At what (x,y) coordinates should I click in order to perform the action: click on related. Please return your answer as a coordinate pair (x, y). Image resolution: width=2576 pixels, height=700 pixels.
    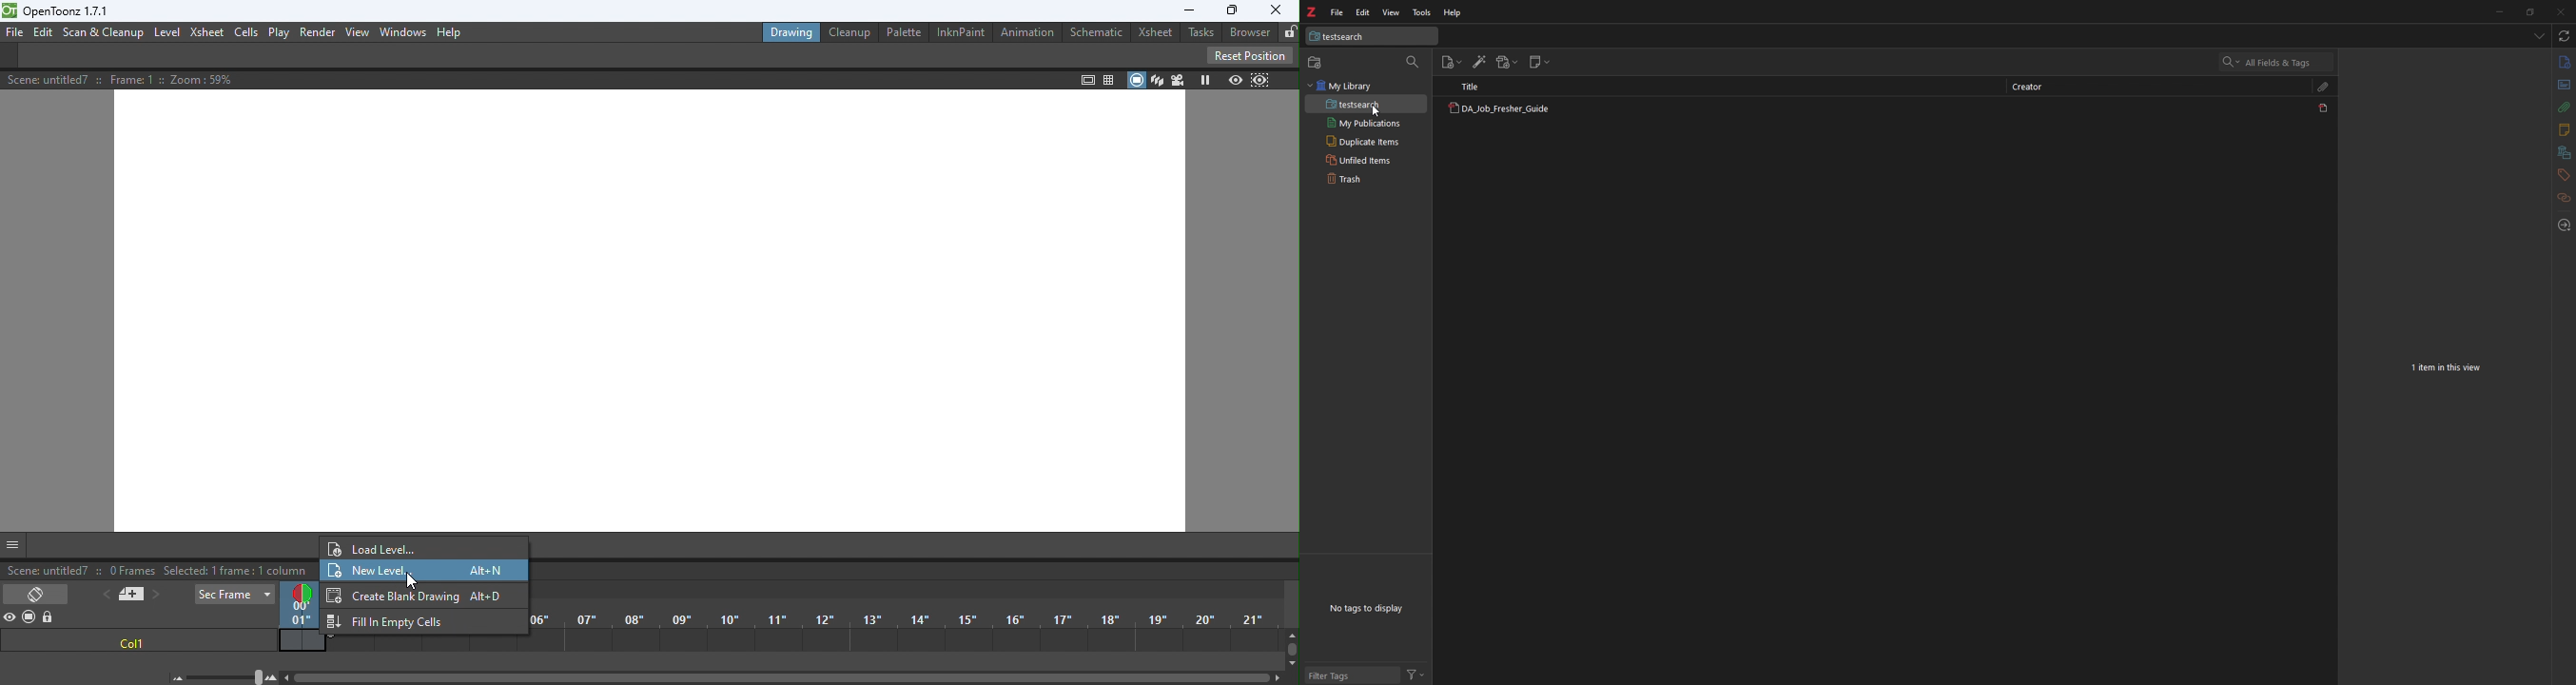
    Looking at the image, I should click on (2565, 198).